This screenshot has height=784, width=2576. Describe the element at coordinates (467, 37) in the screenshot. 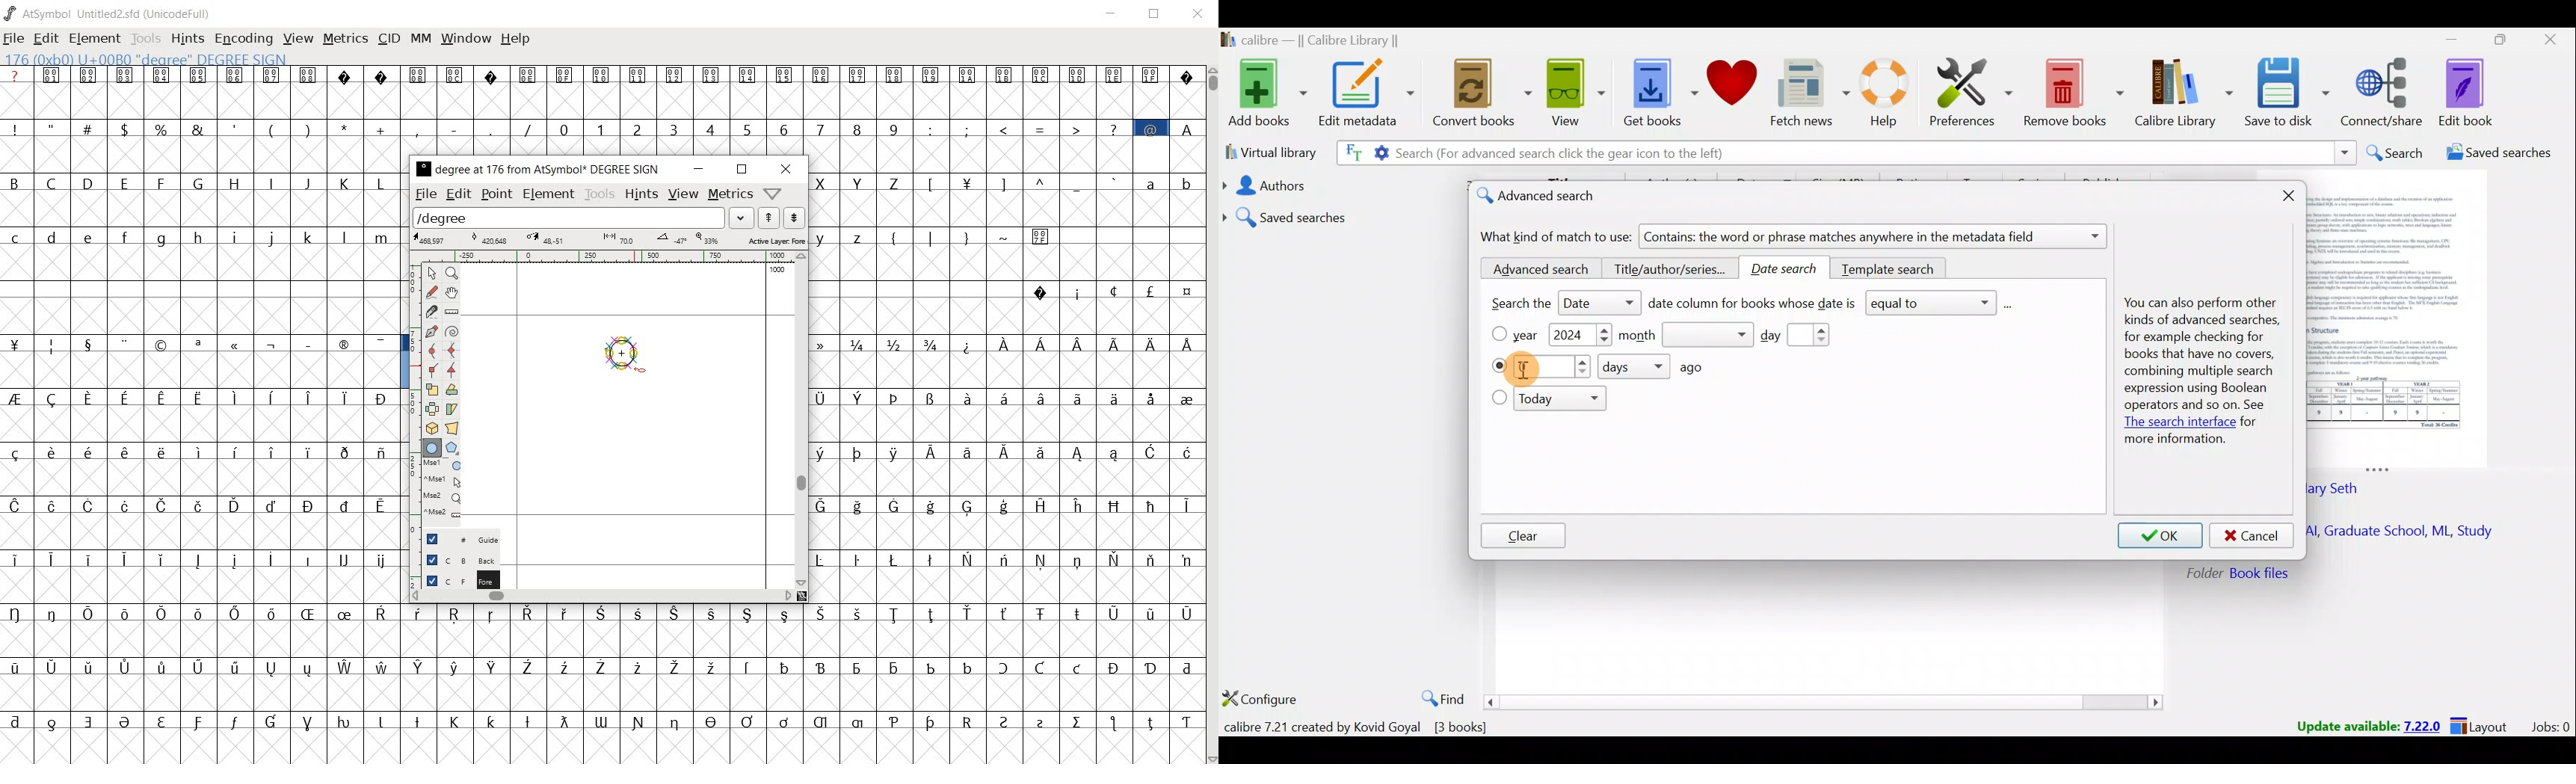

I see `window` at that location.